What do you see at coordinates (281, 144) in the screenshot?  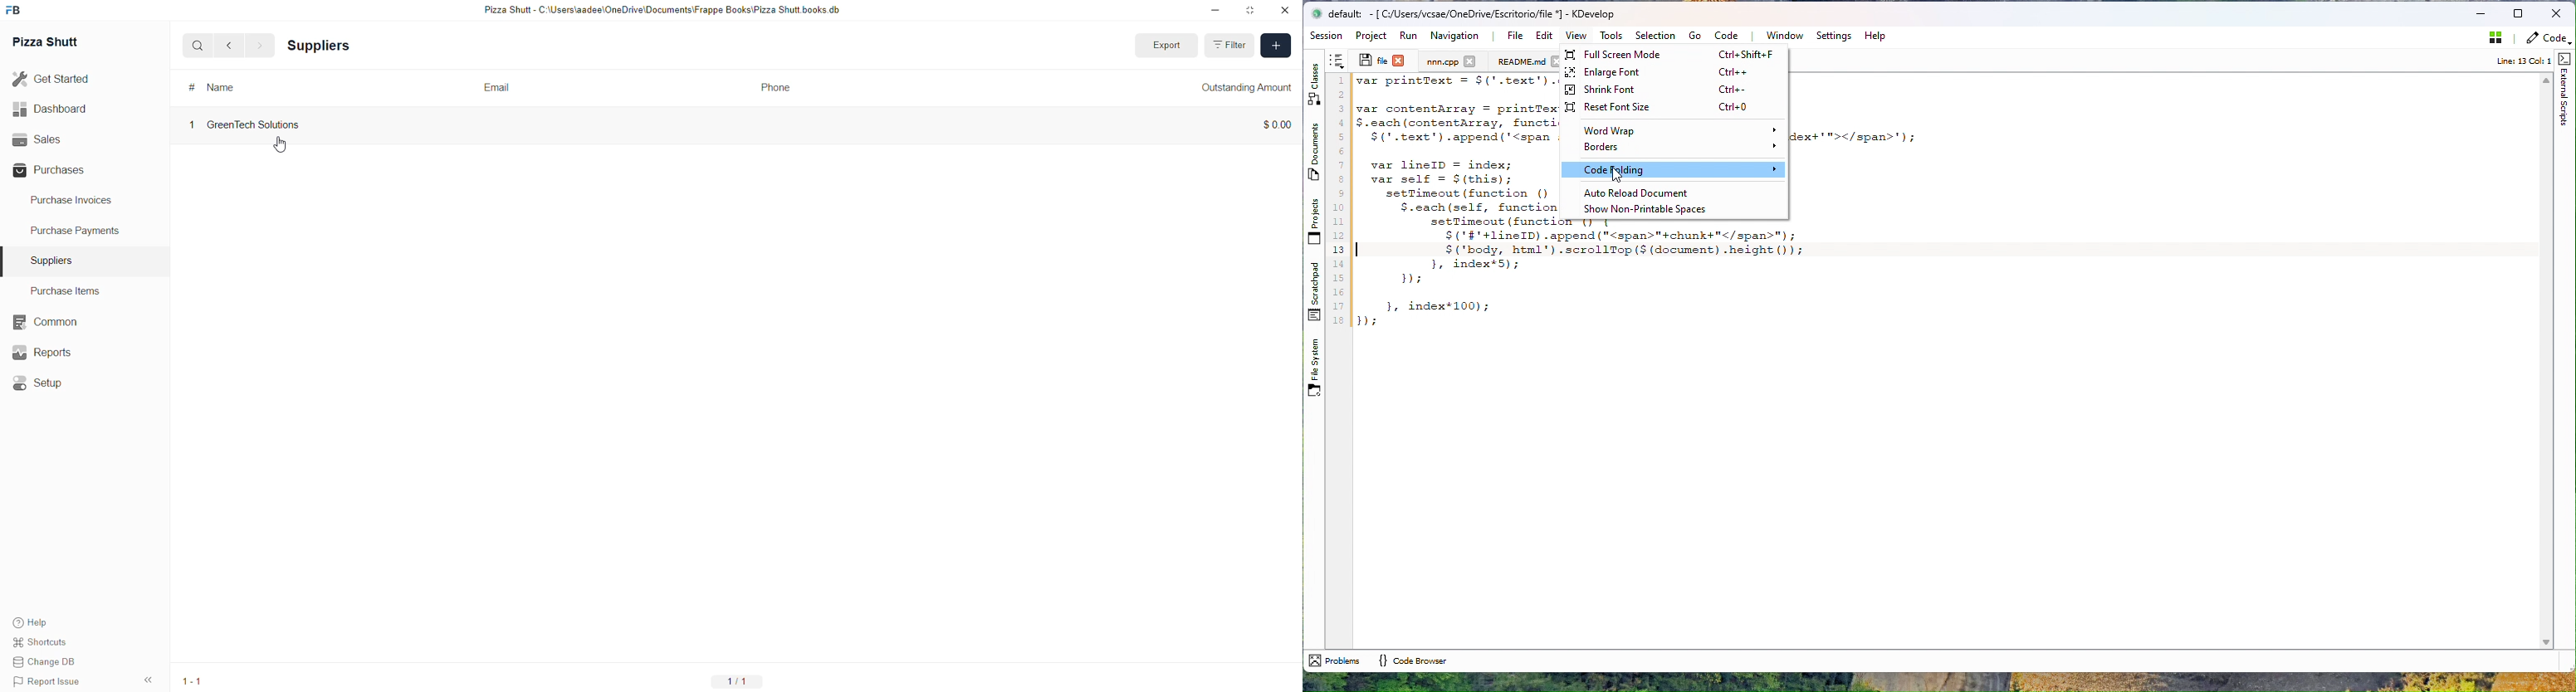 I see `cursor` at bounding box center [281, 144].